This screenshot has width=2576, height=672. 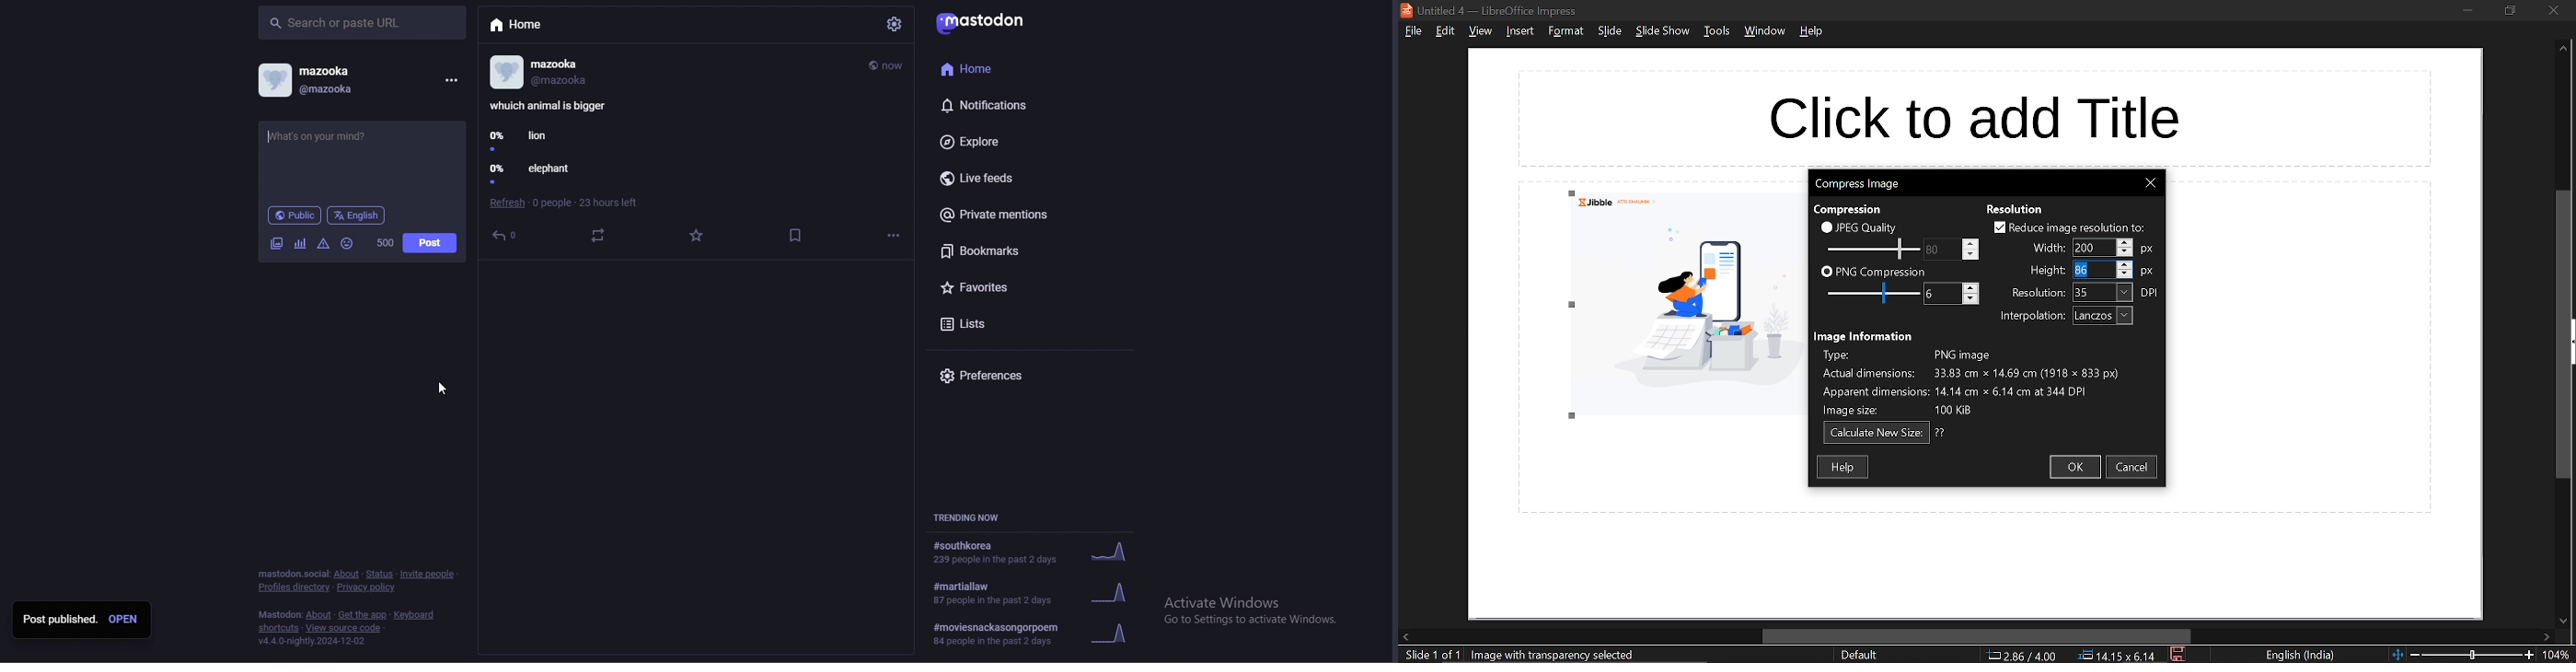 I want to click on width unit: px, so click(x=2148, y=250).